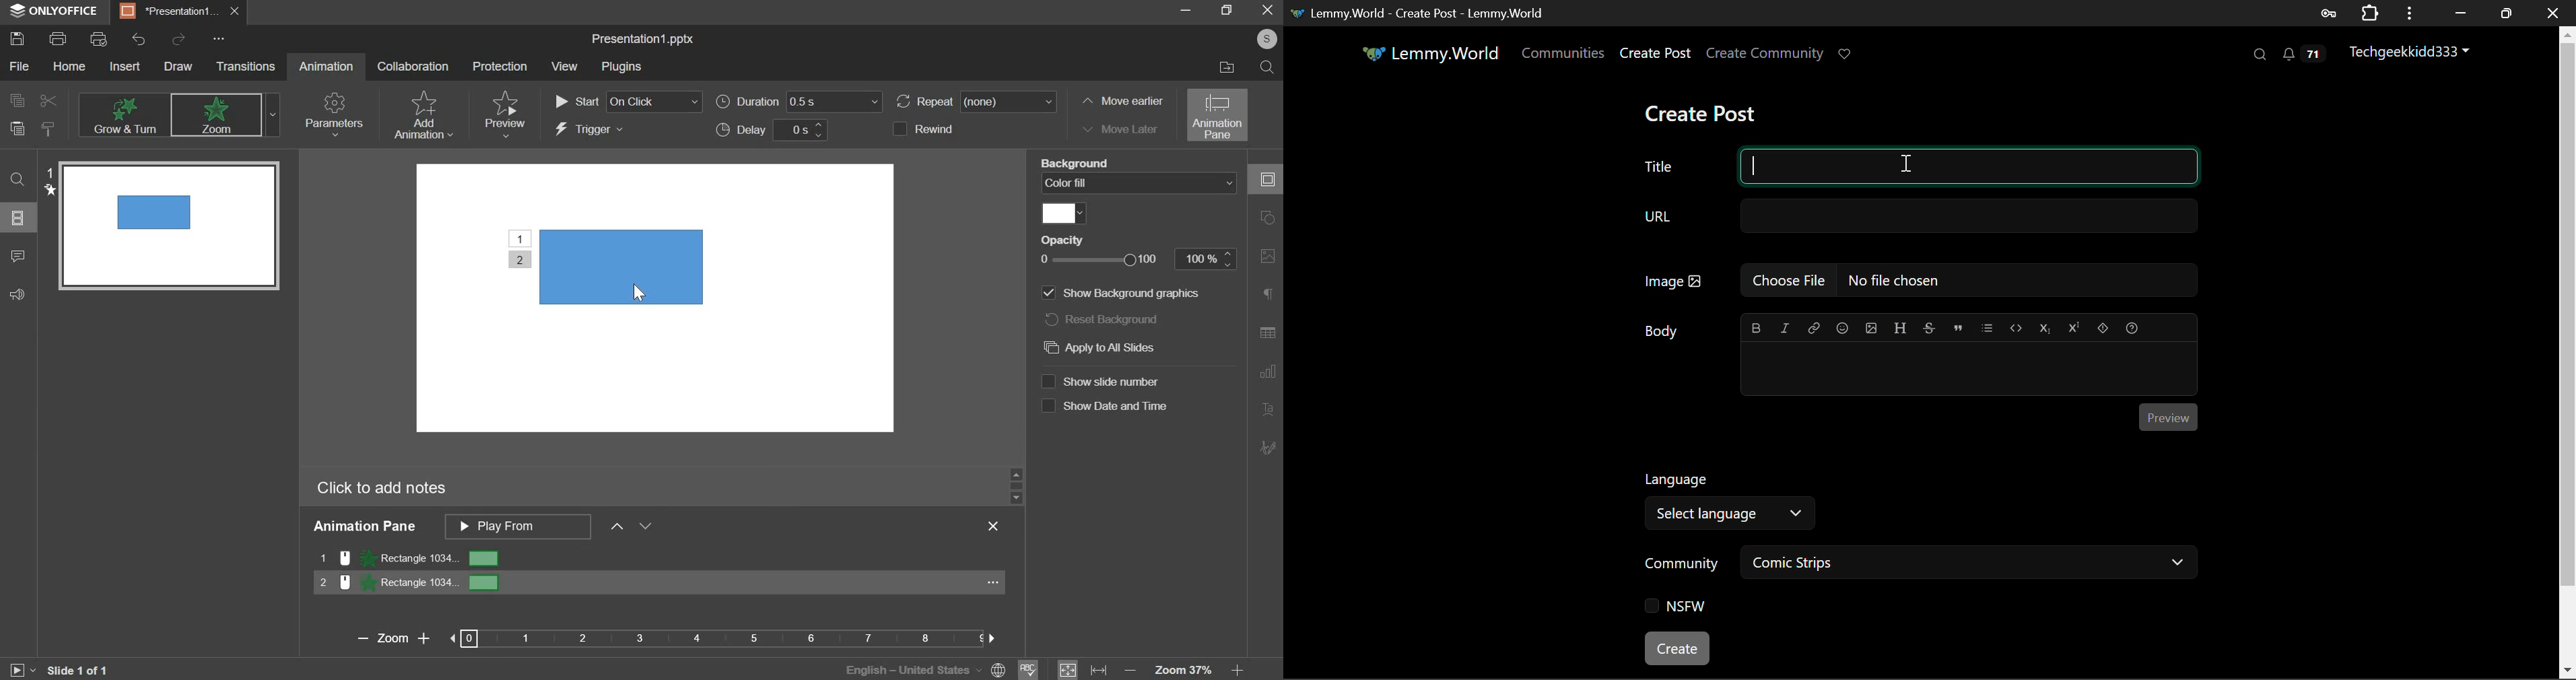 The height and width of the screenshot is (700, 2576). I want to click on Close Window, so click(2552, 11).